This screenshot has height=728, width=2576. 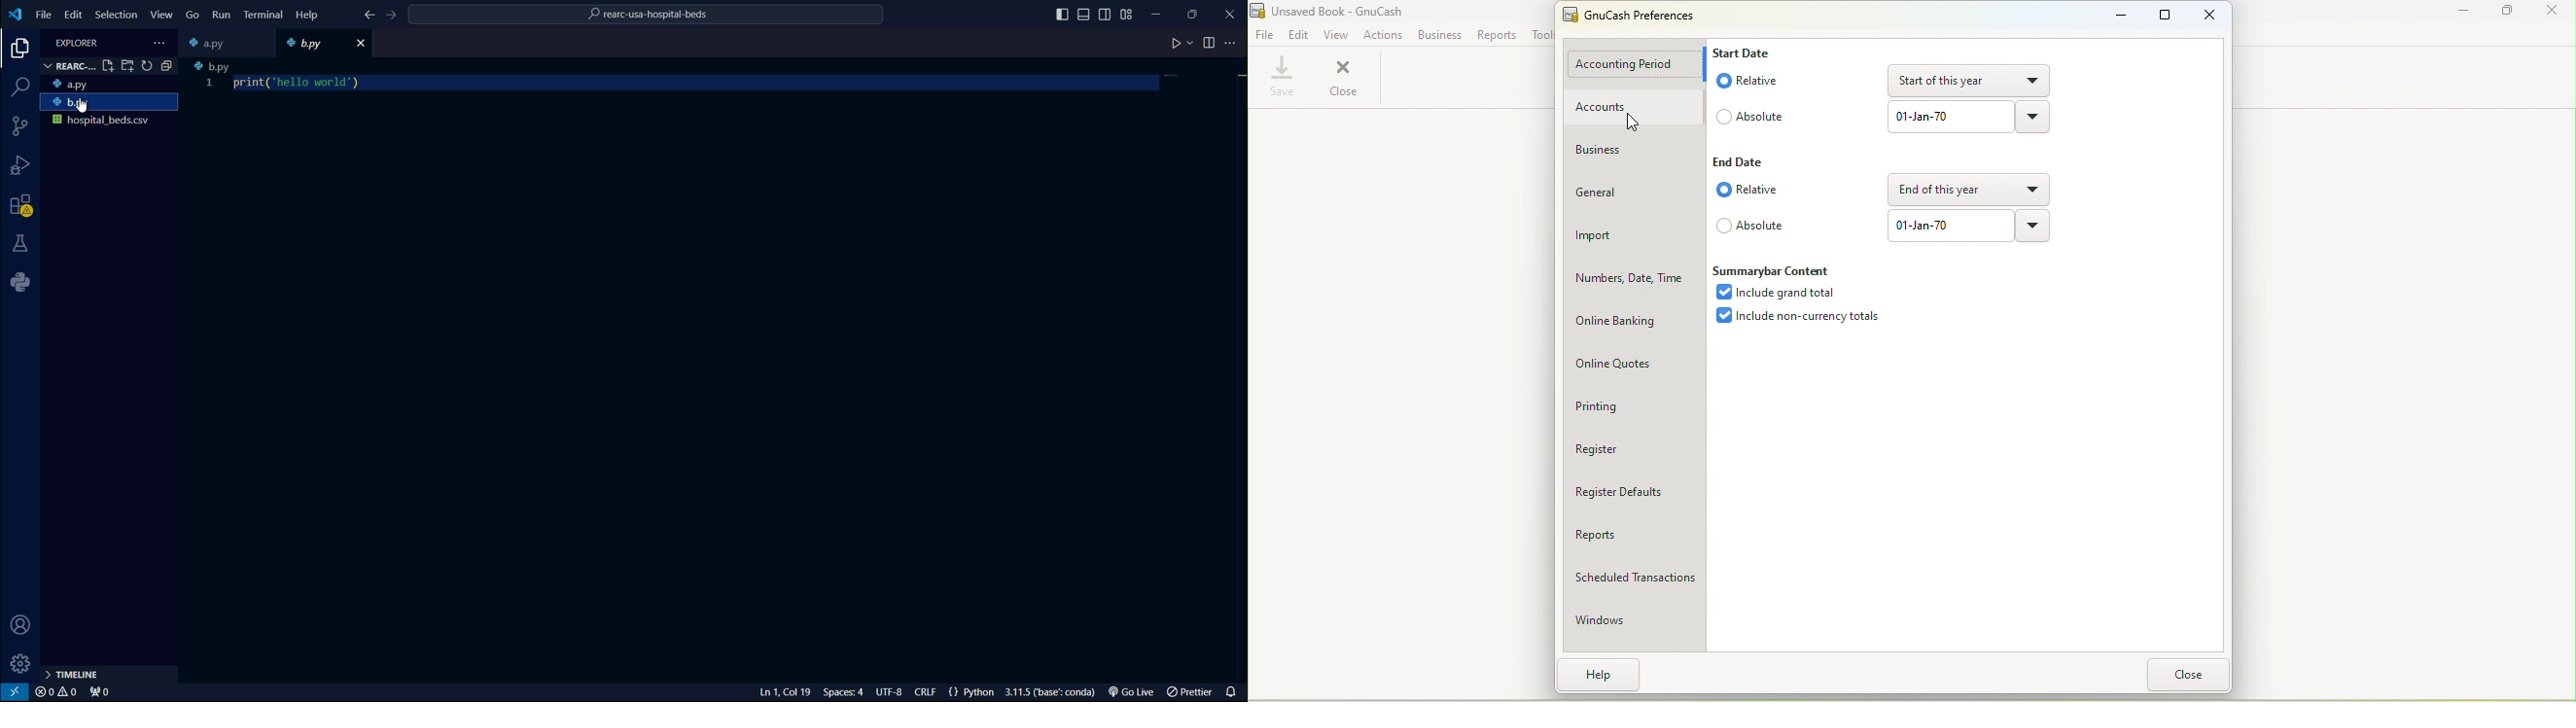 I want to click on Help, so click(x=1604, y=673).